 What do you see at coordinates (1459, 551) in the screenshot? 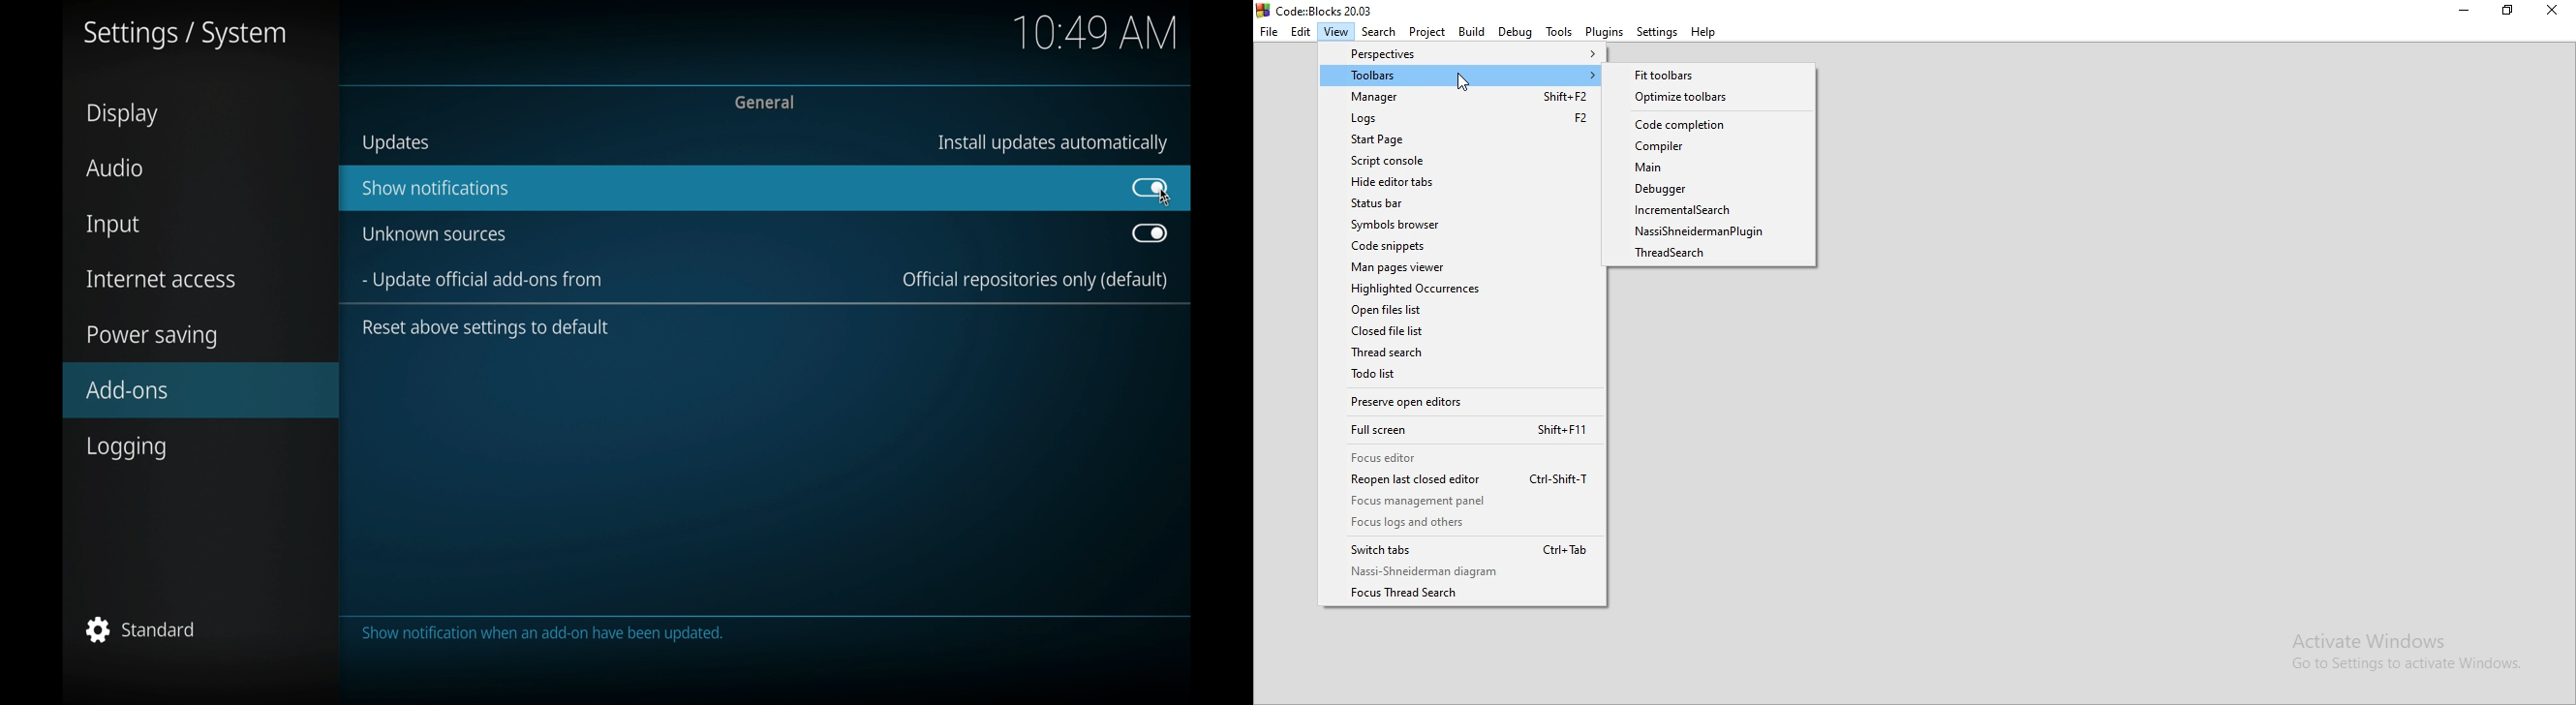
I see `Switch tabs` at bounding box center [1459, 551].